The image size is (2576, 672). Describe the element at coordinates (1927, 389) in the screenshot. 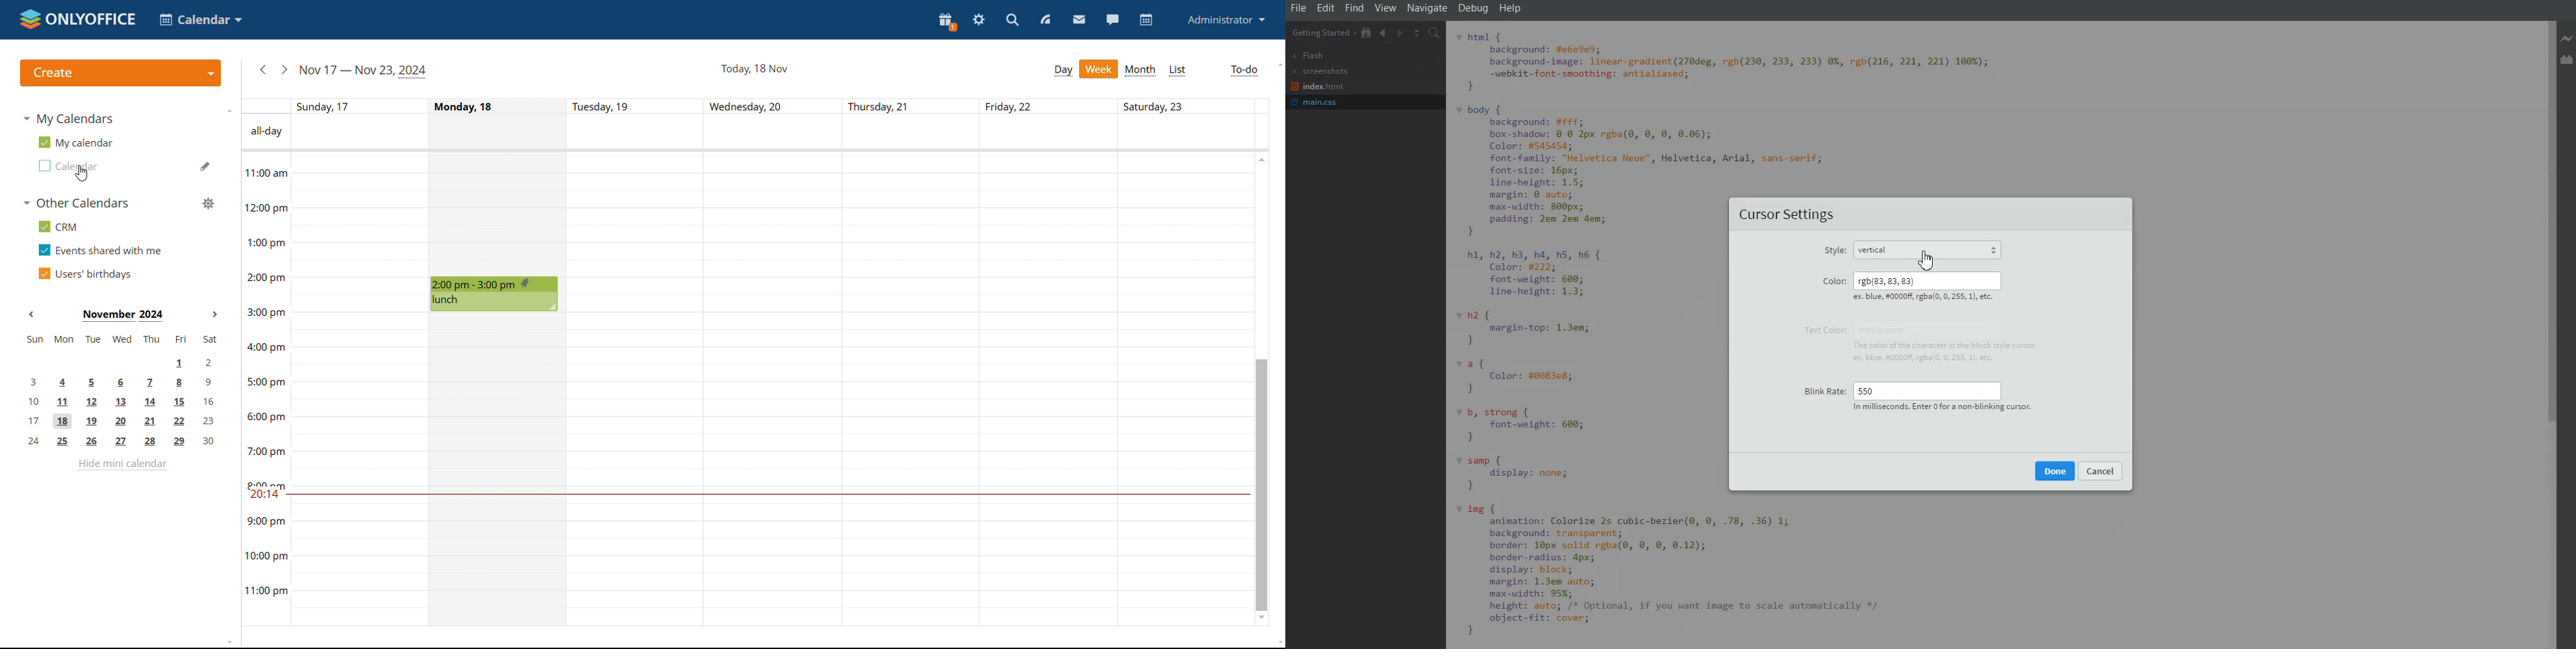

I see `550` at that location.